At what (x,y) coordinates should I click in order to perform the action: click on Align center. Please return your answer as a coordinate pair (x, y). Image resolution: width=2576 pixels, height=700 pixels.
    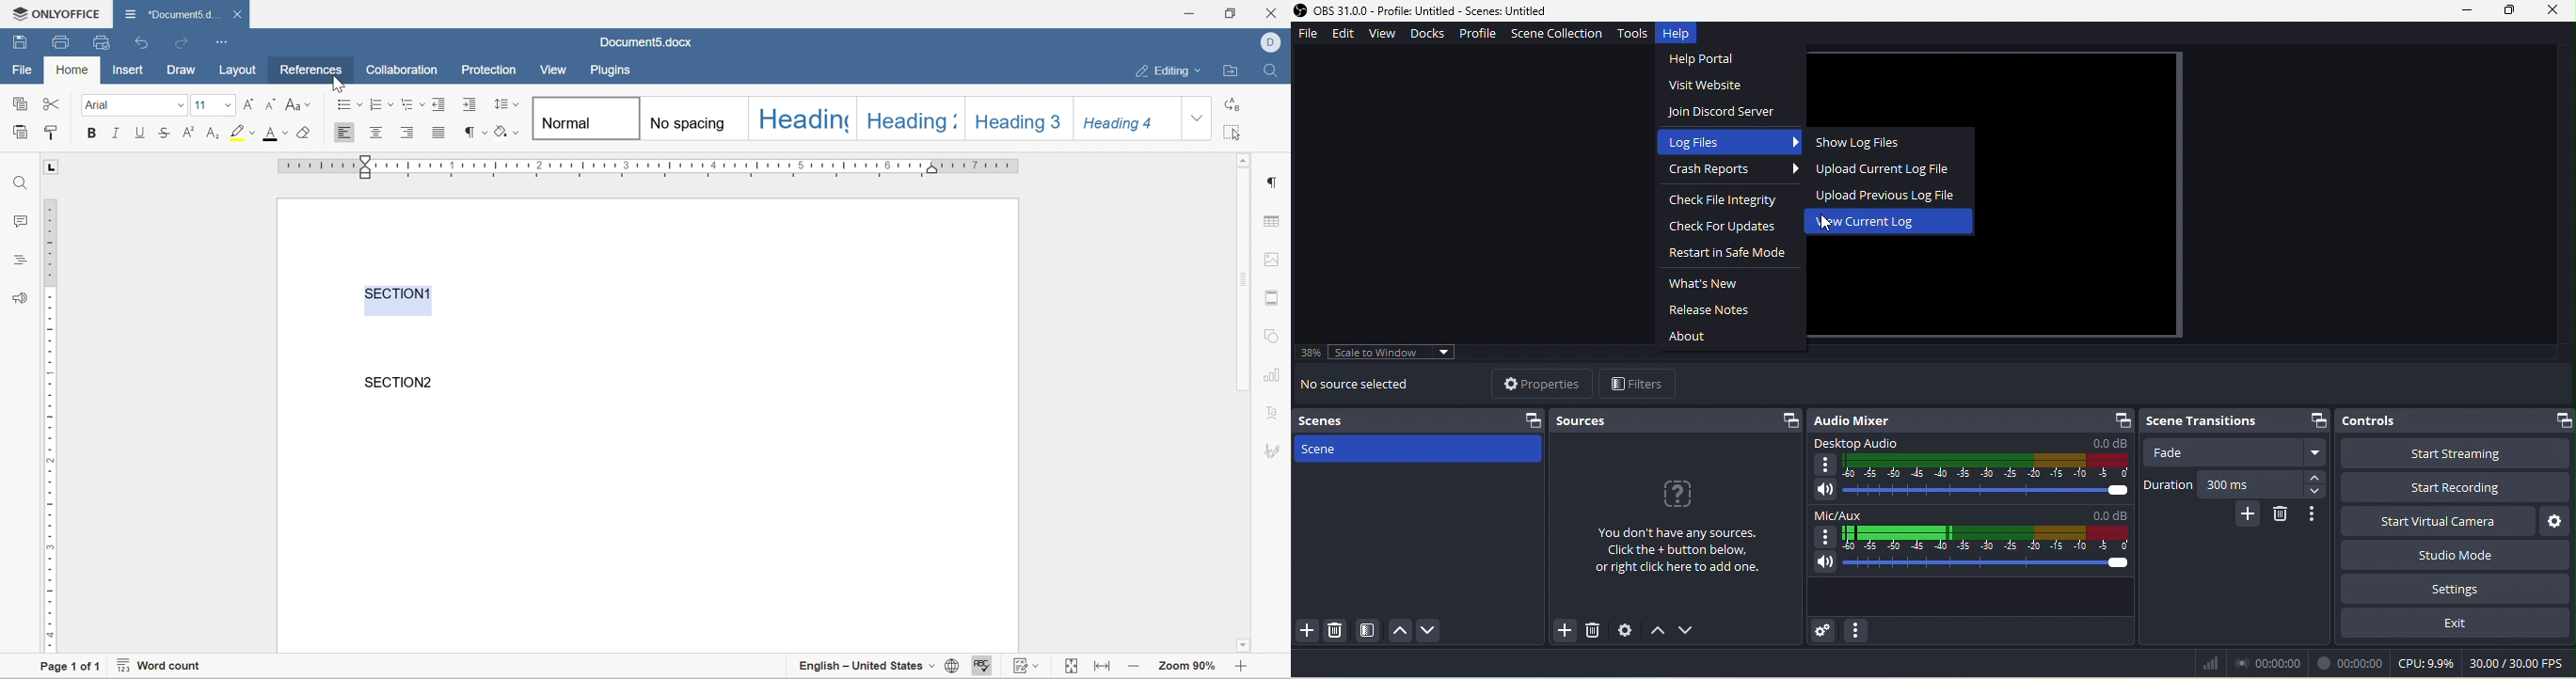
    Looking at the image, I should click on (376, 131).